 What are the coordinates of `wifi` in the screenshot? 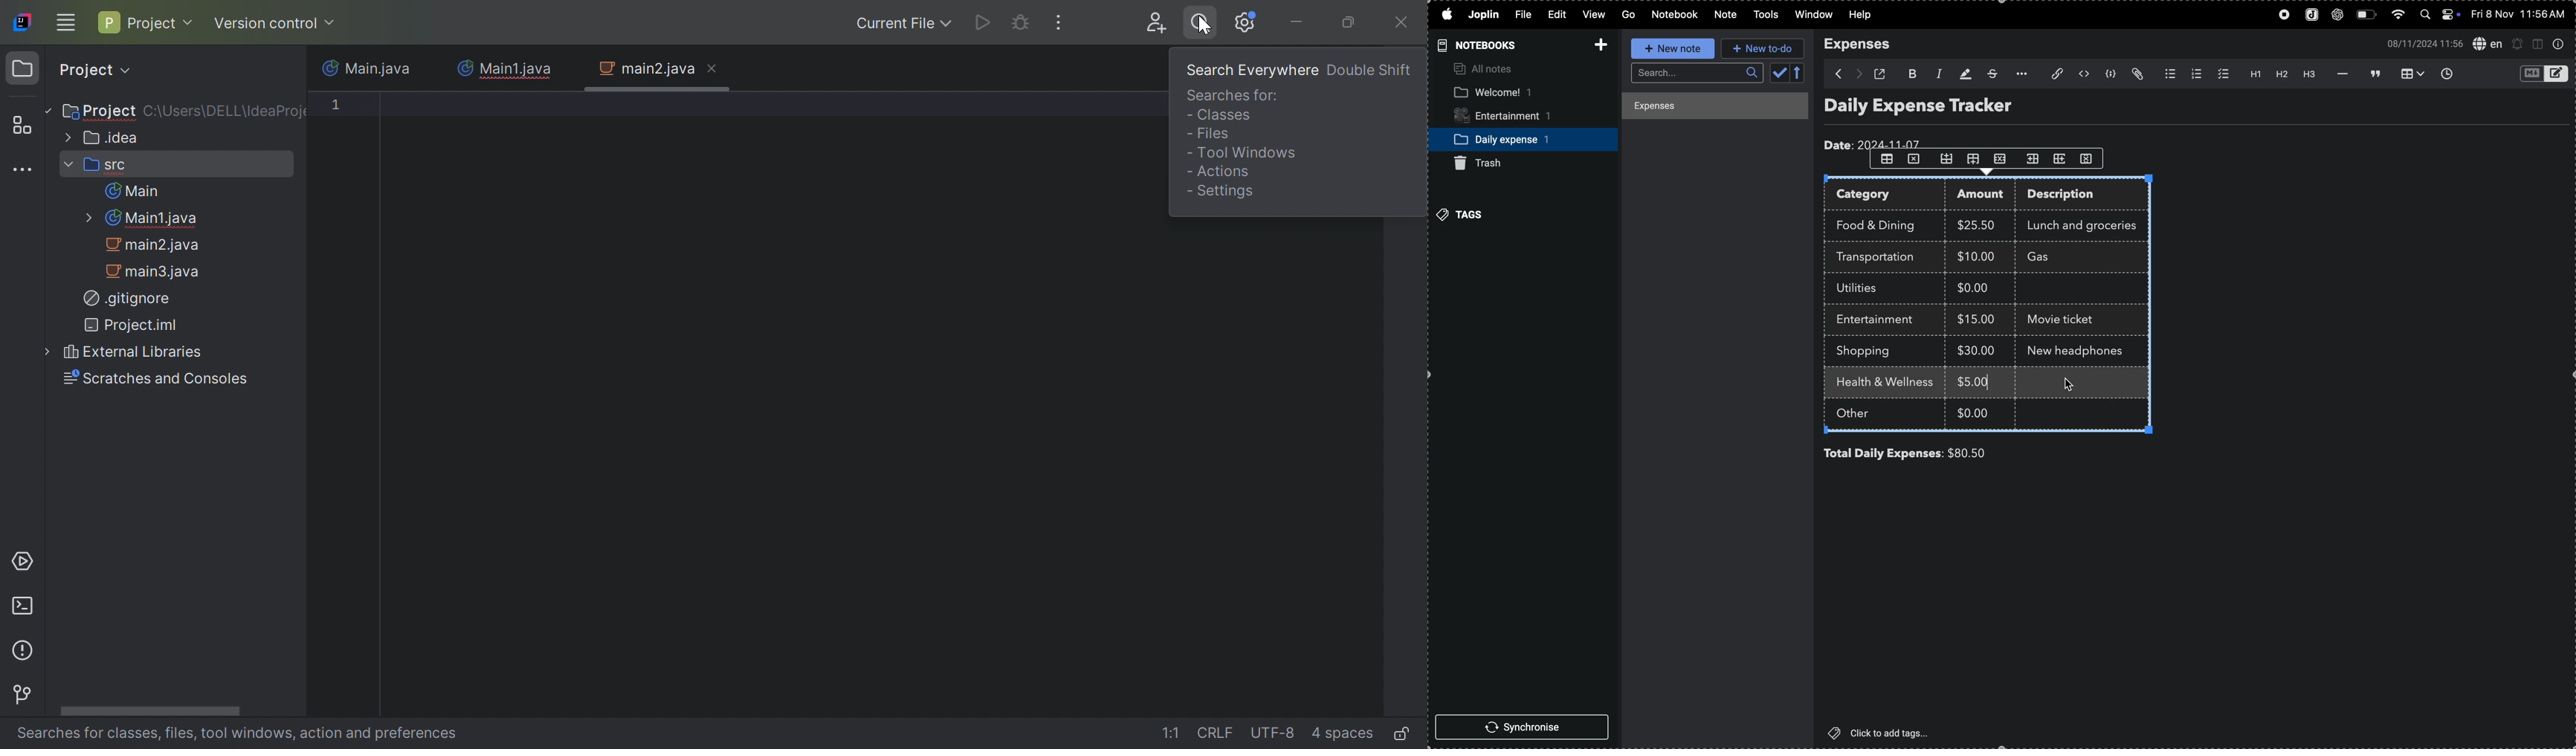 It's located at (2397, 17).